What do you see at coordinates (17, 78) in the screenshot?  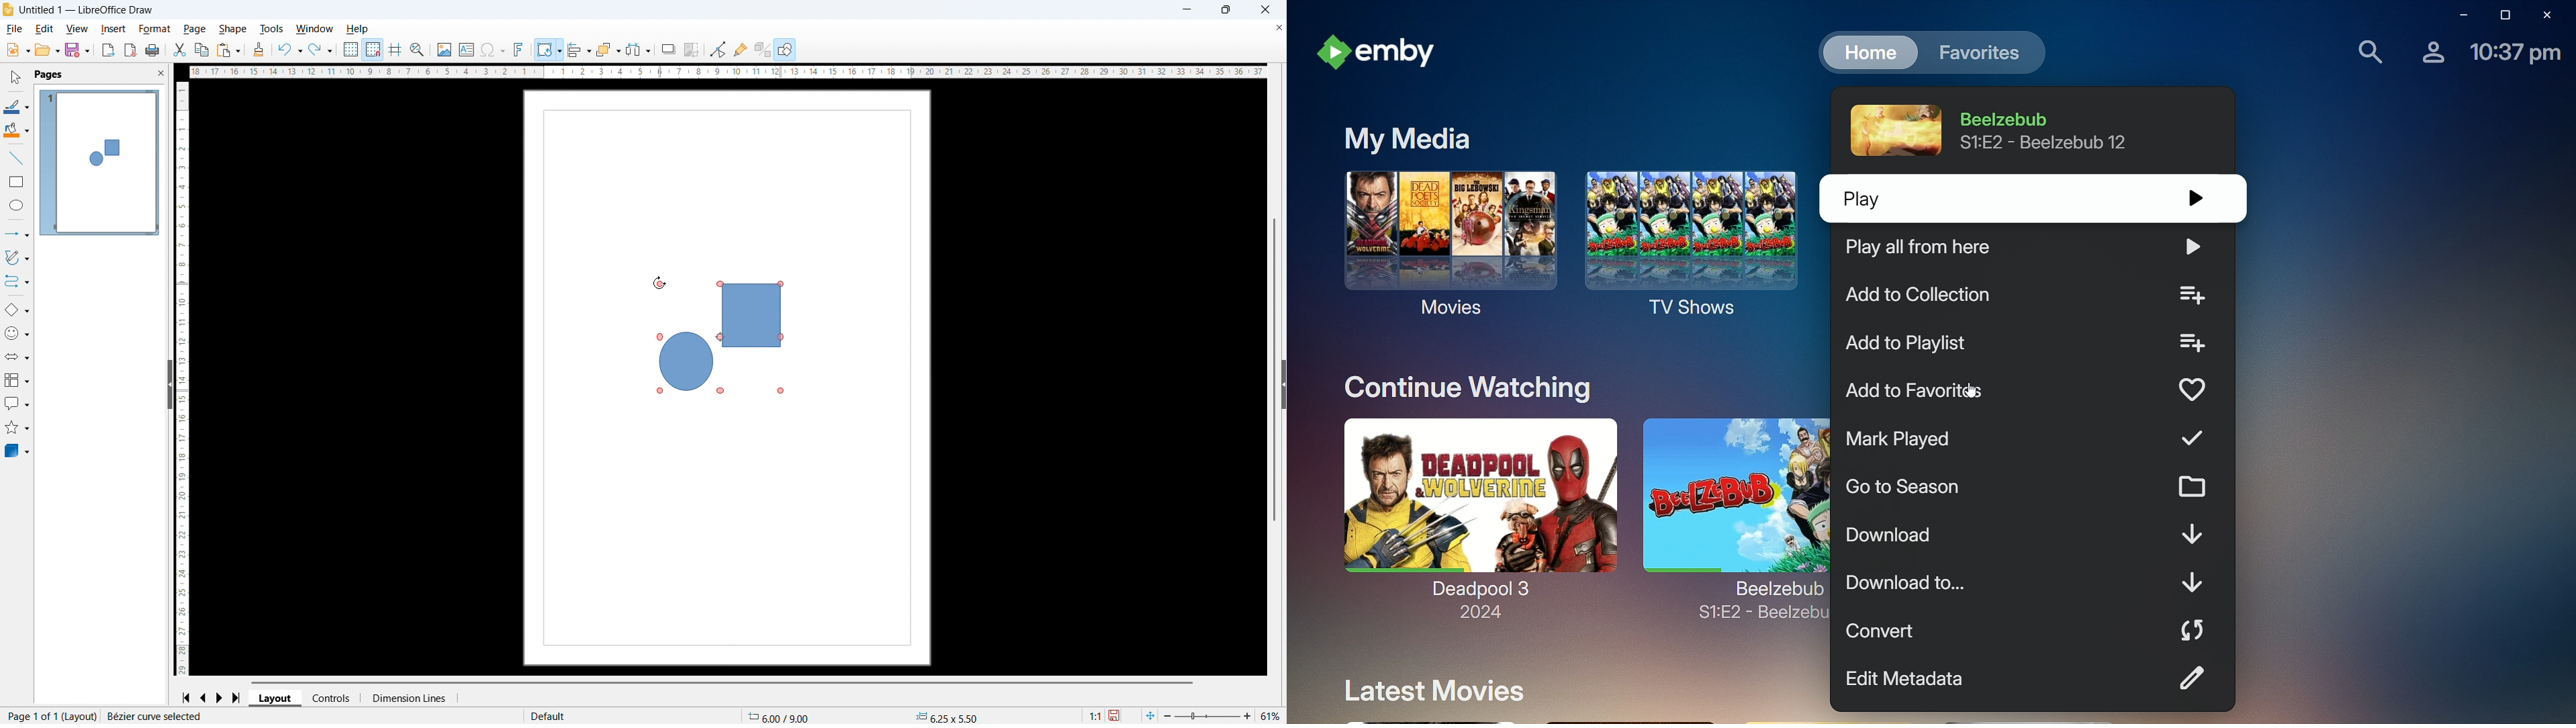 I see `select ` at bounding box center [17, 78].